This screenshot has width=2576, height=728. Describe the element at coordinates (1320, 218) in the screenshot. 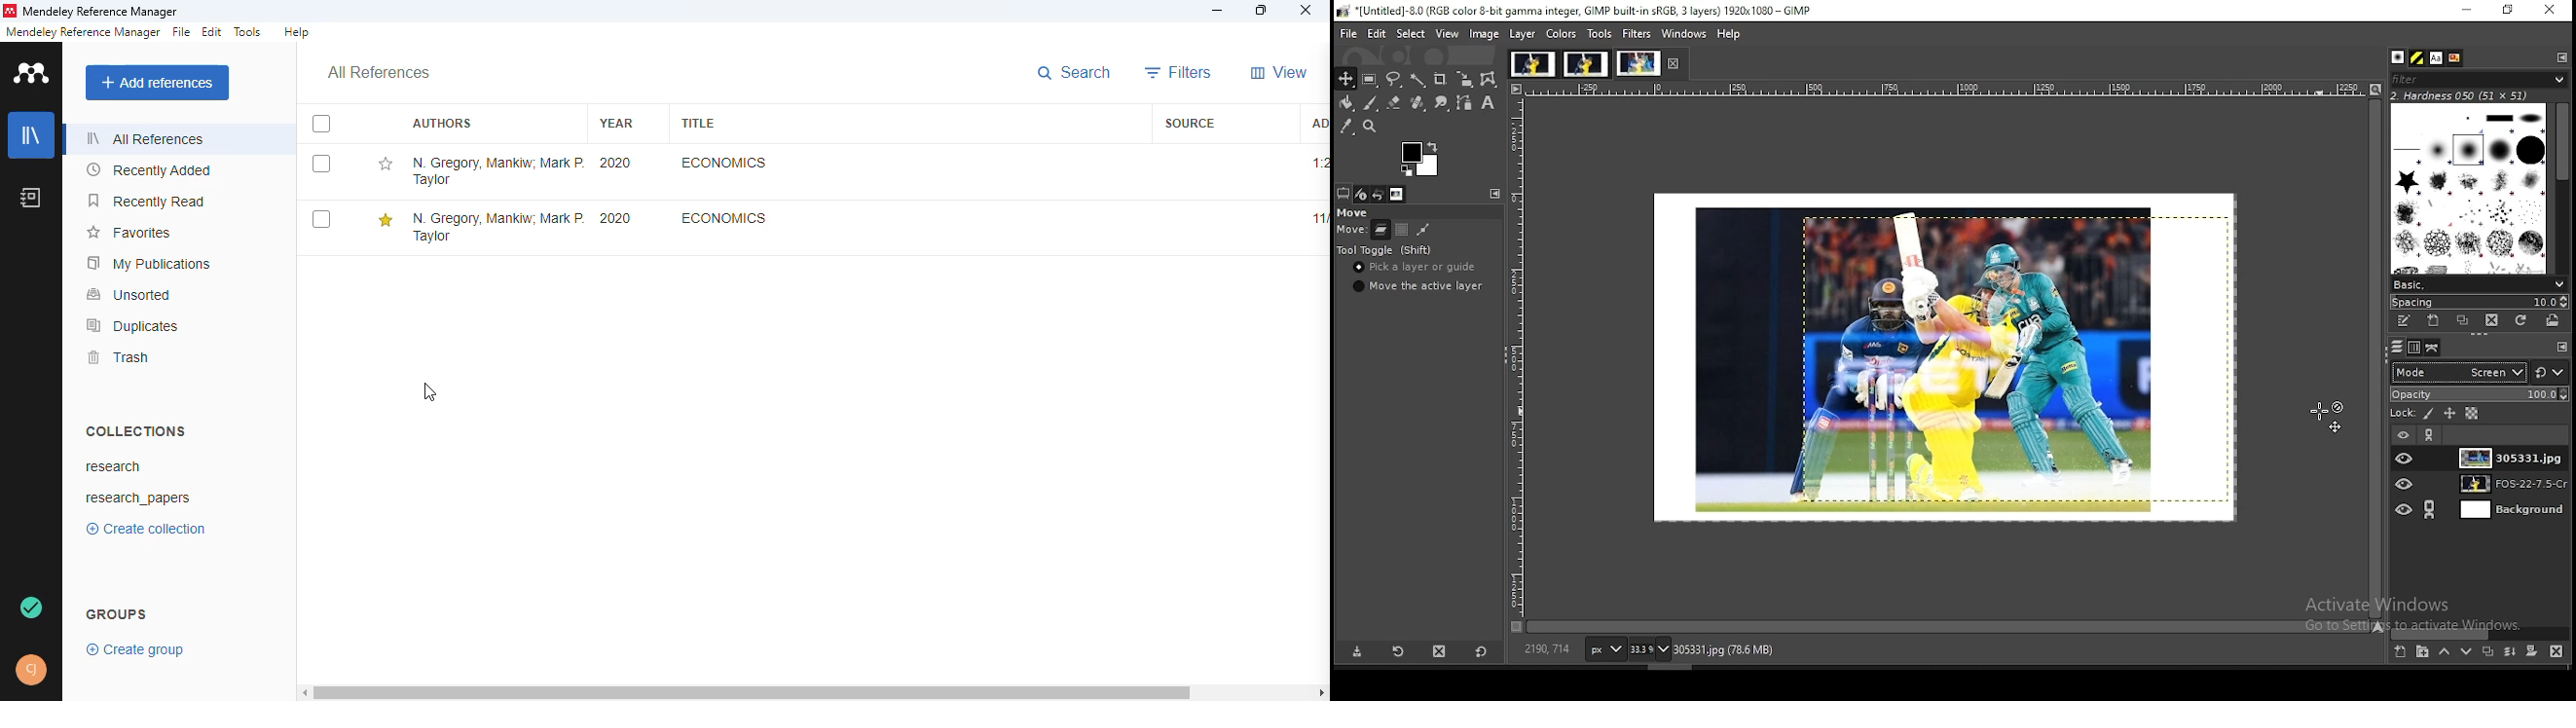

I see `11/` at that location.